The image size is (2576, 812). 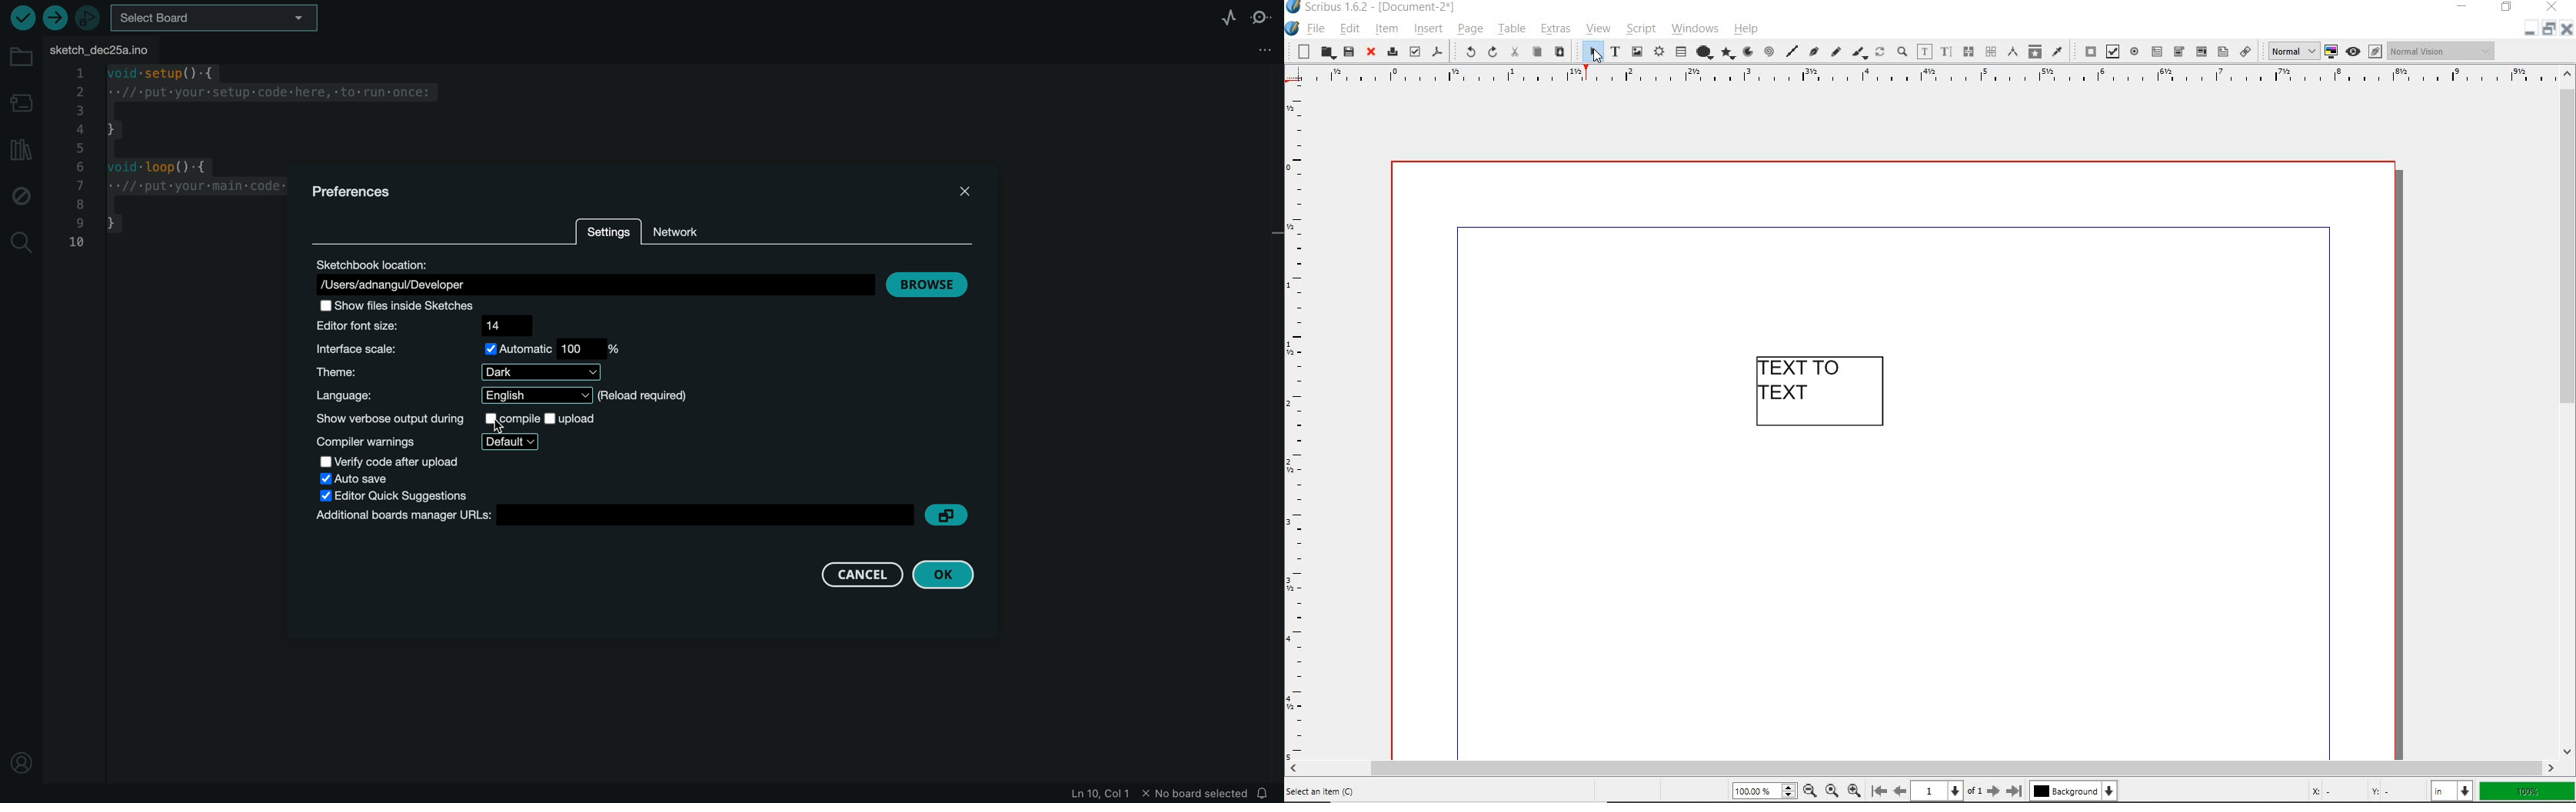 What do you see at coordinates (354, 191) in the screenshot?
I see `prefernces` at bounding box center [354, 191].